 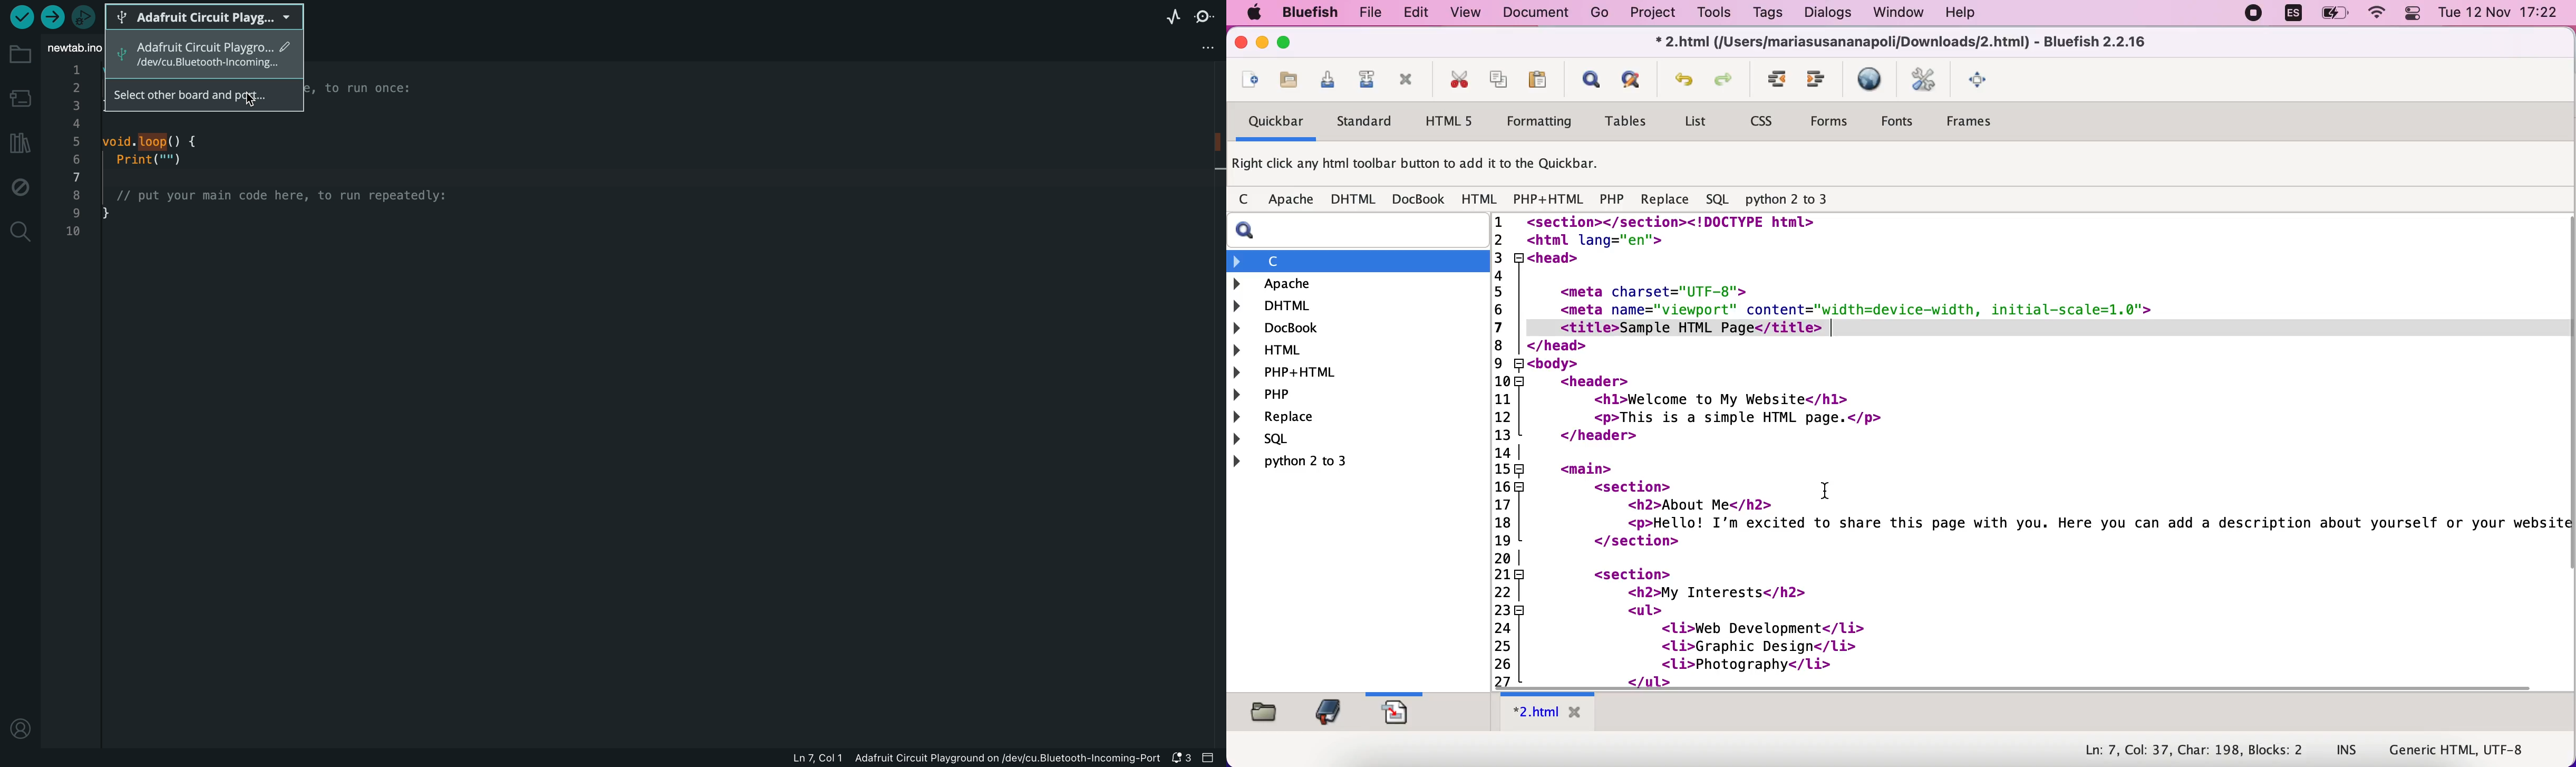 I want to click on generic html, UTF-8, so click(x=2462, y=751).